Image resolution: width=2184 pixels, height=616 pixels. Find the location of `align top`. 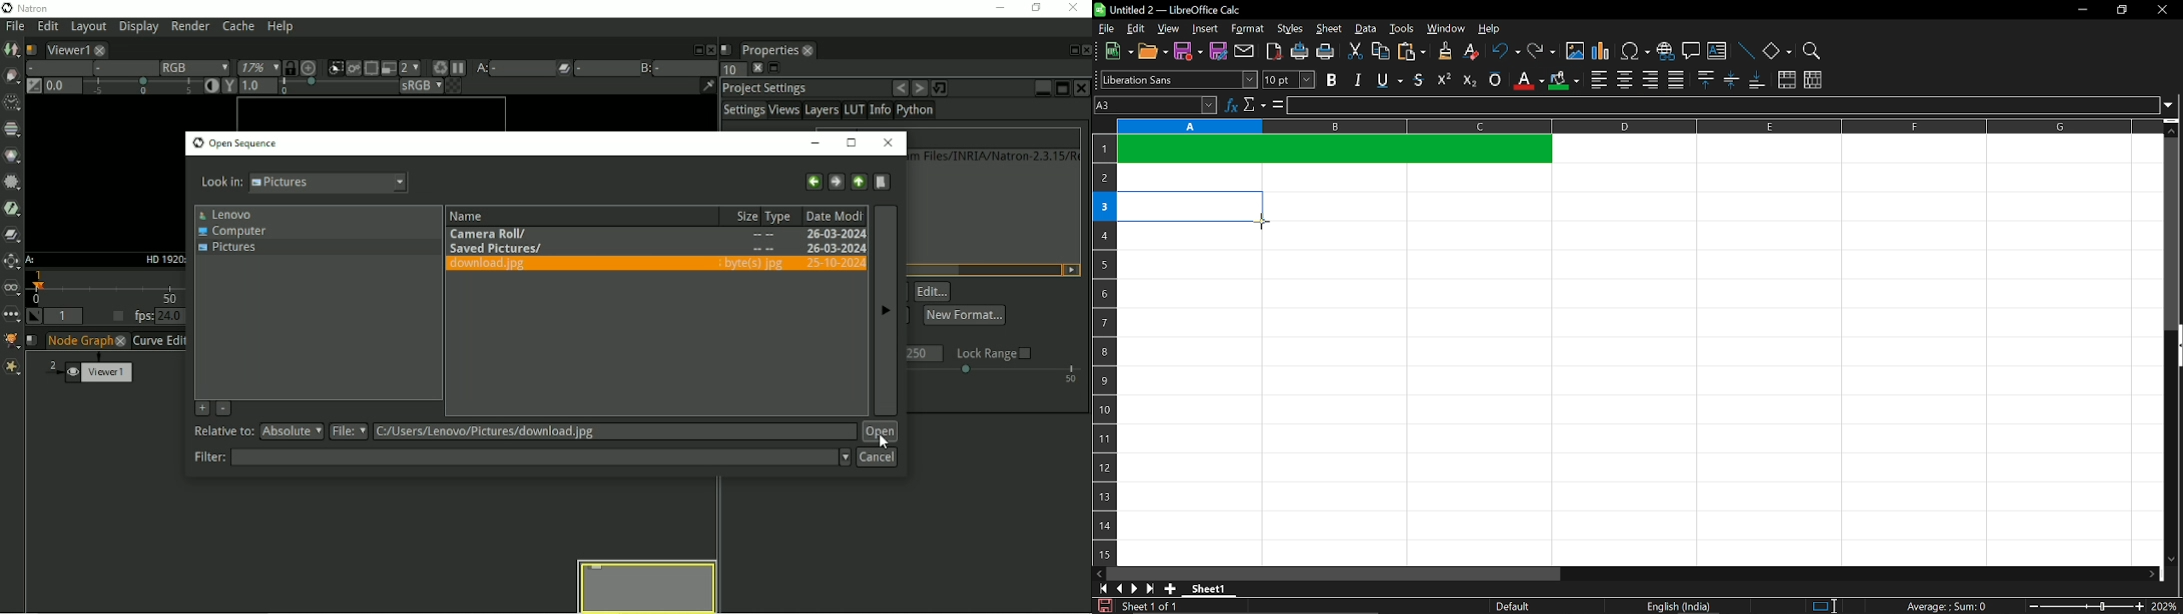

align top is located at coordinates (1705, 80).